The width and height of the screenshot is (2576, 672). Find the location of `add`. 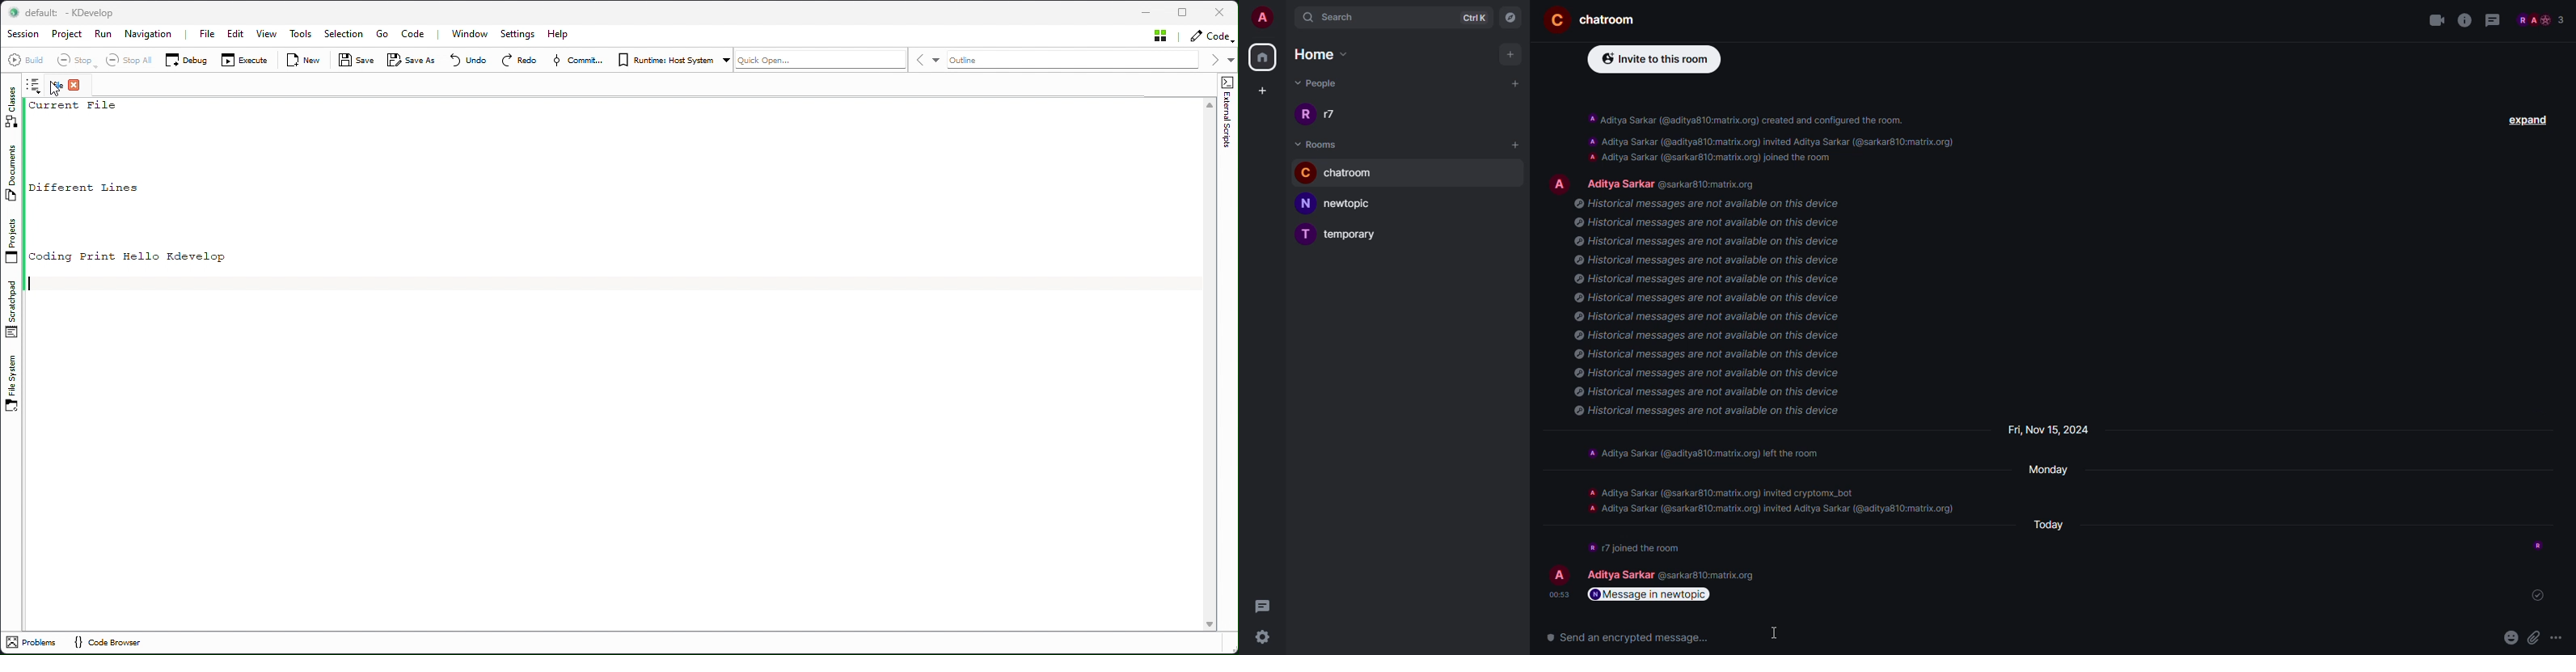

add is located at coordinates (1512, 54).